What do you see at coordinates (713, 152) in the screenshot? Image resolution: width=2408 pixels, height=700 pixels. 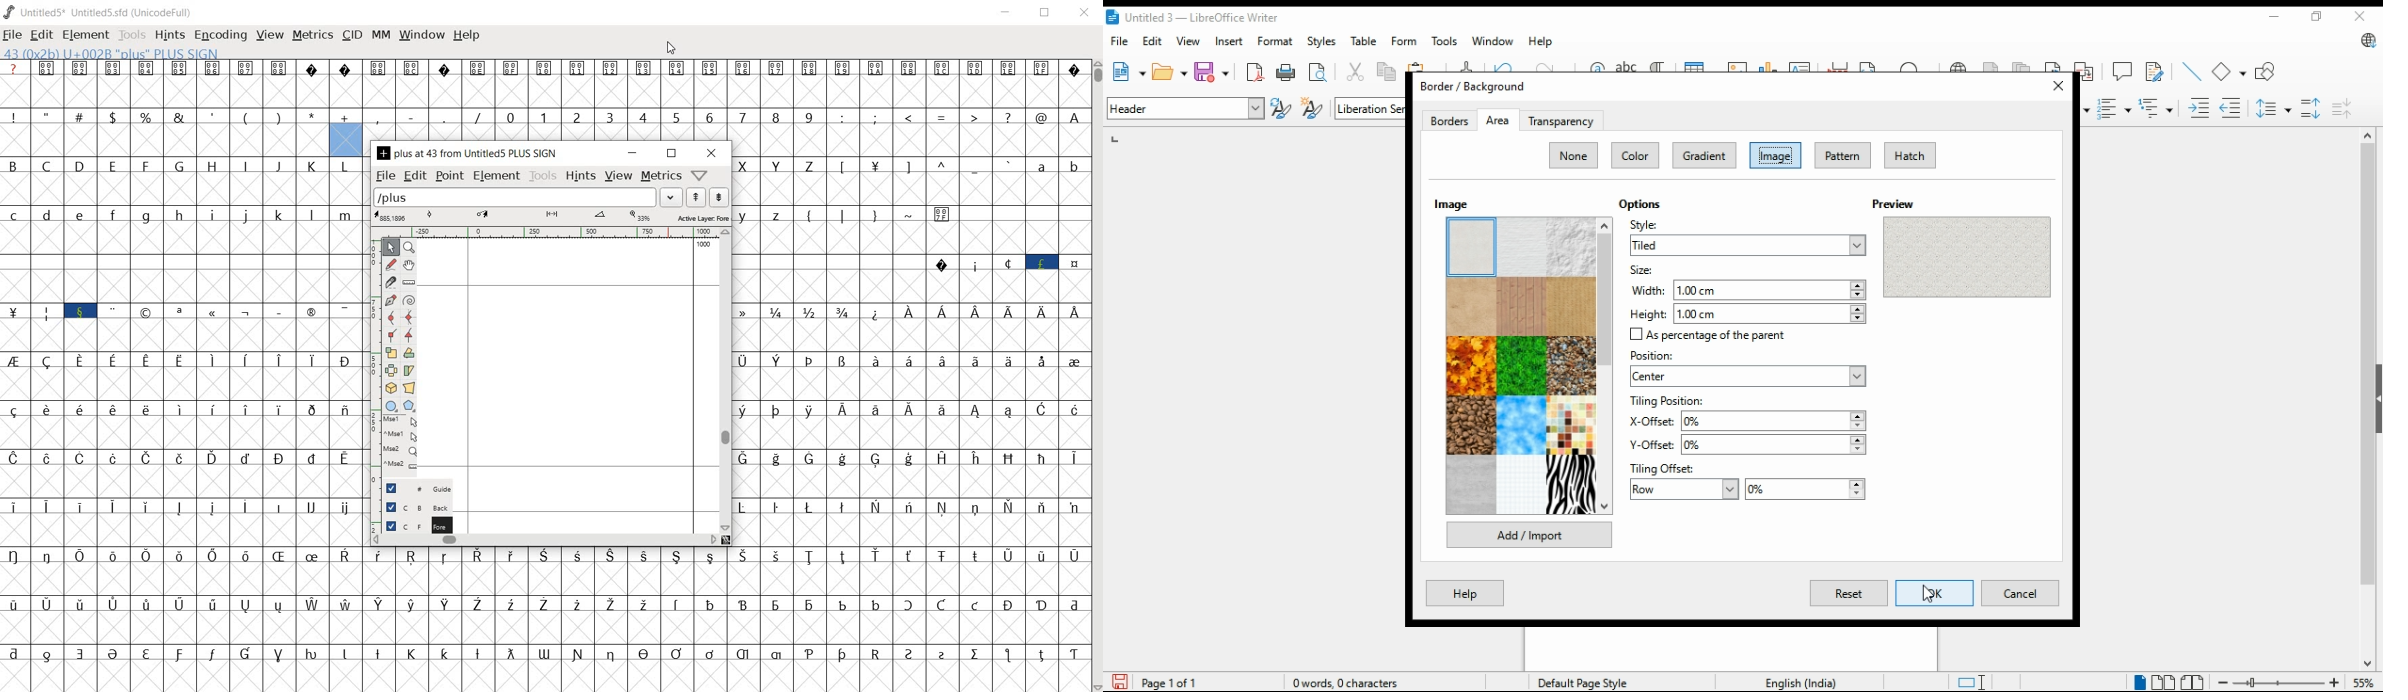 I see `close` at bounding box center [713, 152].